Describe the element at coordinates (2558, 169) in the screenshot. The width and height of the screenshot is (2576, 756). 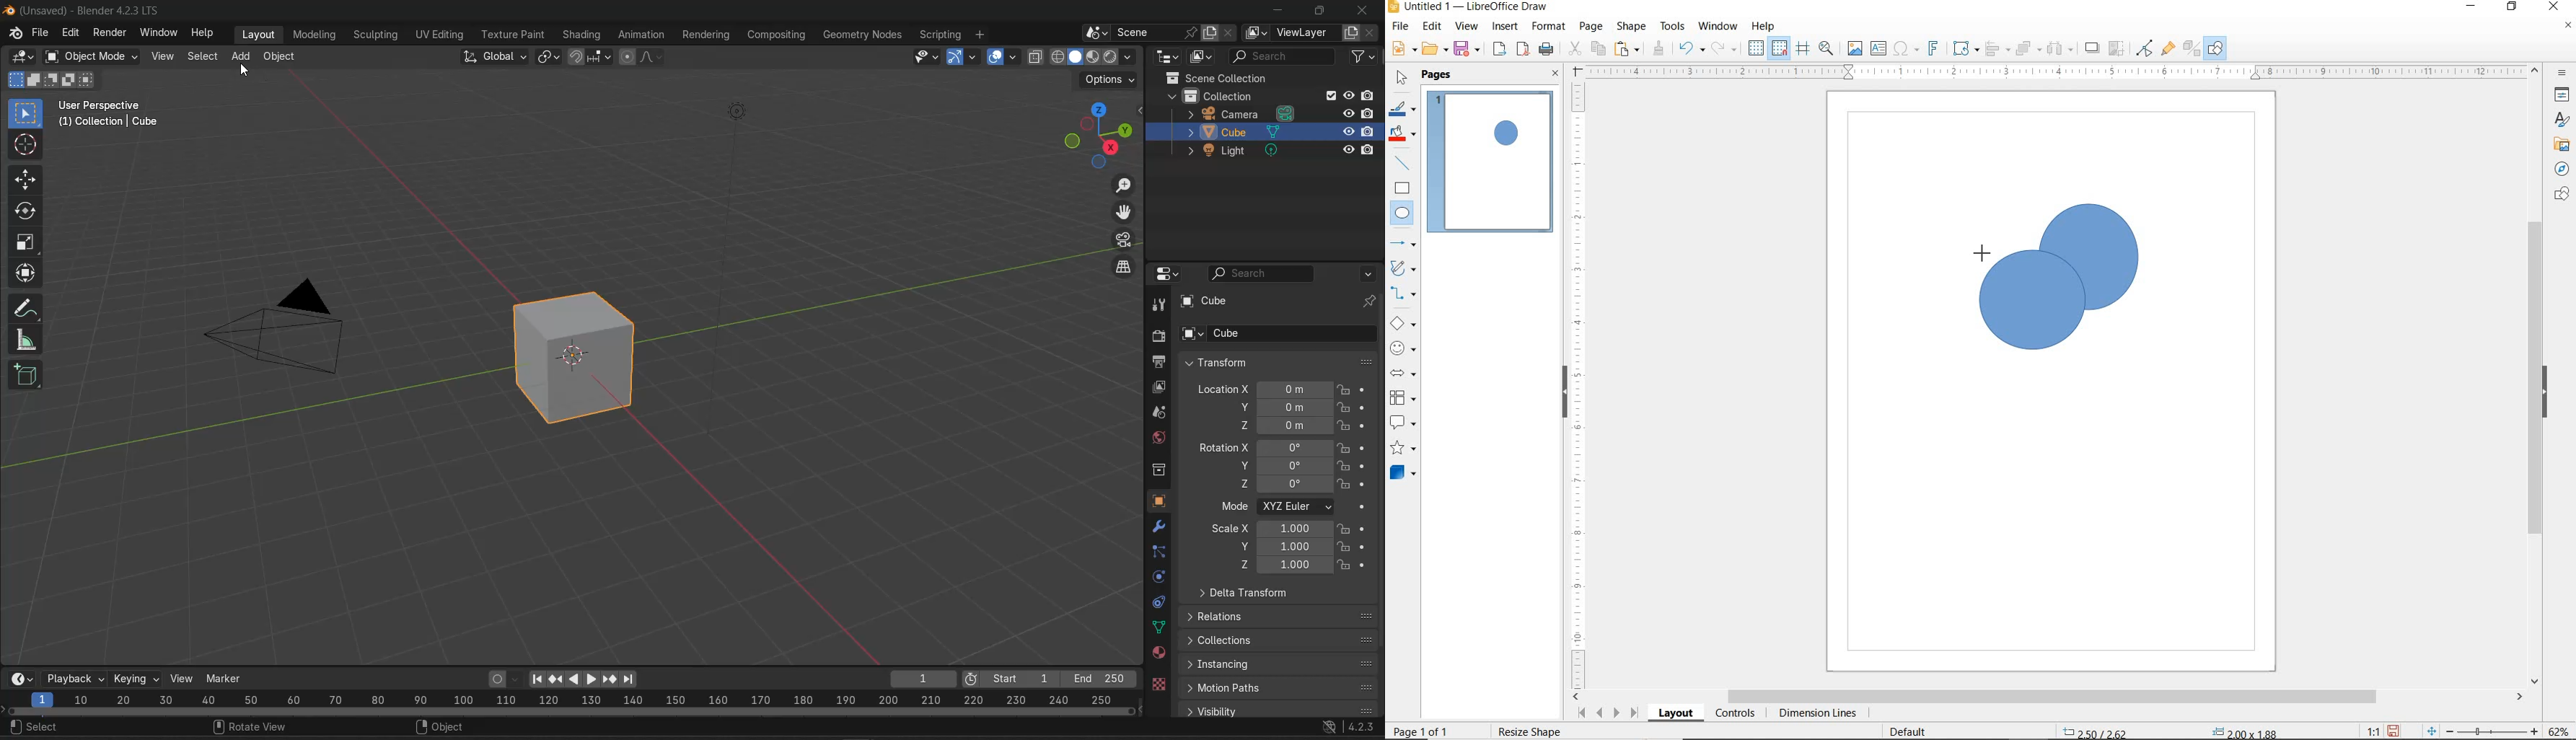
I see `NAVIGATOR` at that location.